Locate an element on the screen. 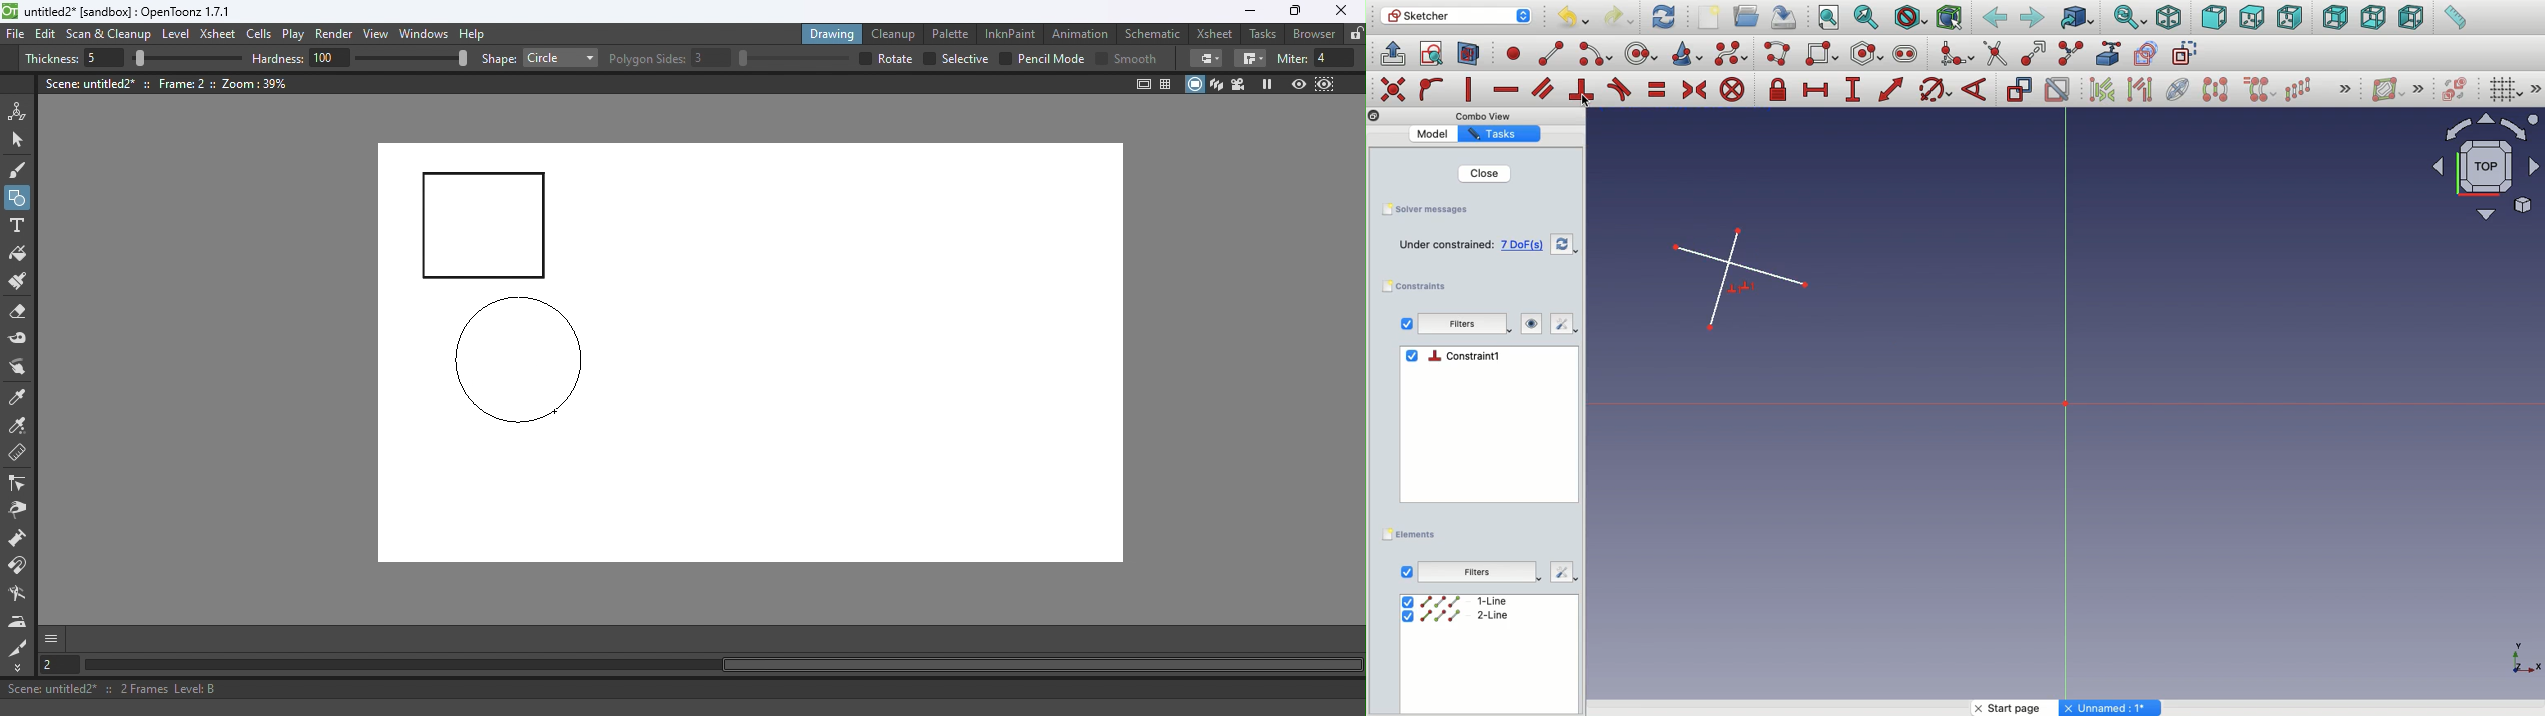 Image resolution: width=2548 pixels, height=728 pixels. hardness is located at coordinates (280, 58).